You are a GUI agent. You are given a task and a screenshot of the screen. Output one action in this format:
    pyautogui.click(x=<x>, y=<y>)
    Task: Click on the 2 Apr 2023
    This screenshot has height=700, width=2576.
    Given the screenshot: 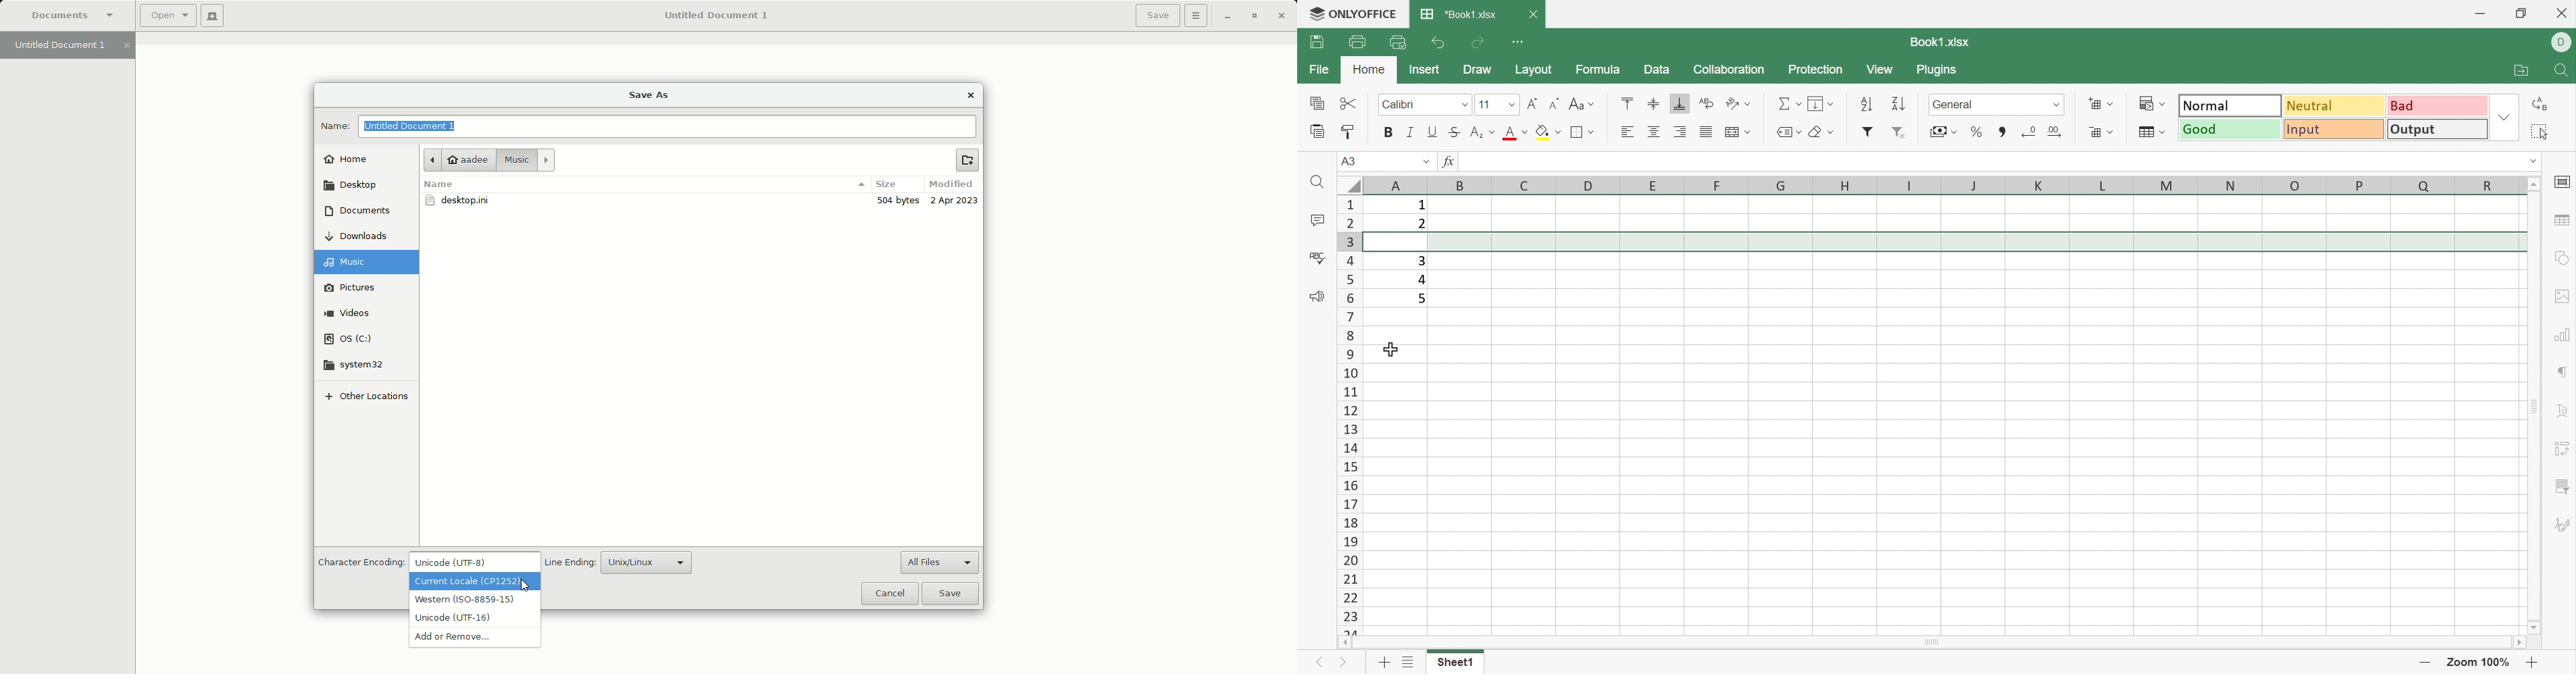 What is the action you would take?
    pyautogui.click(x=953, y=201)
    